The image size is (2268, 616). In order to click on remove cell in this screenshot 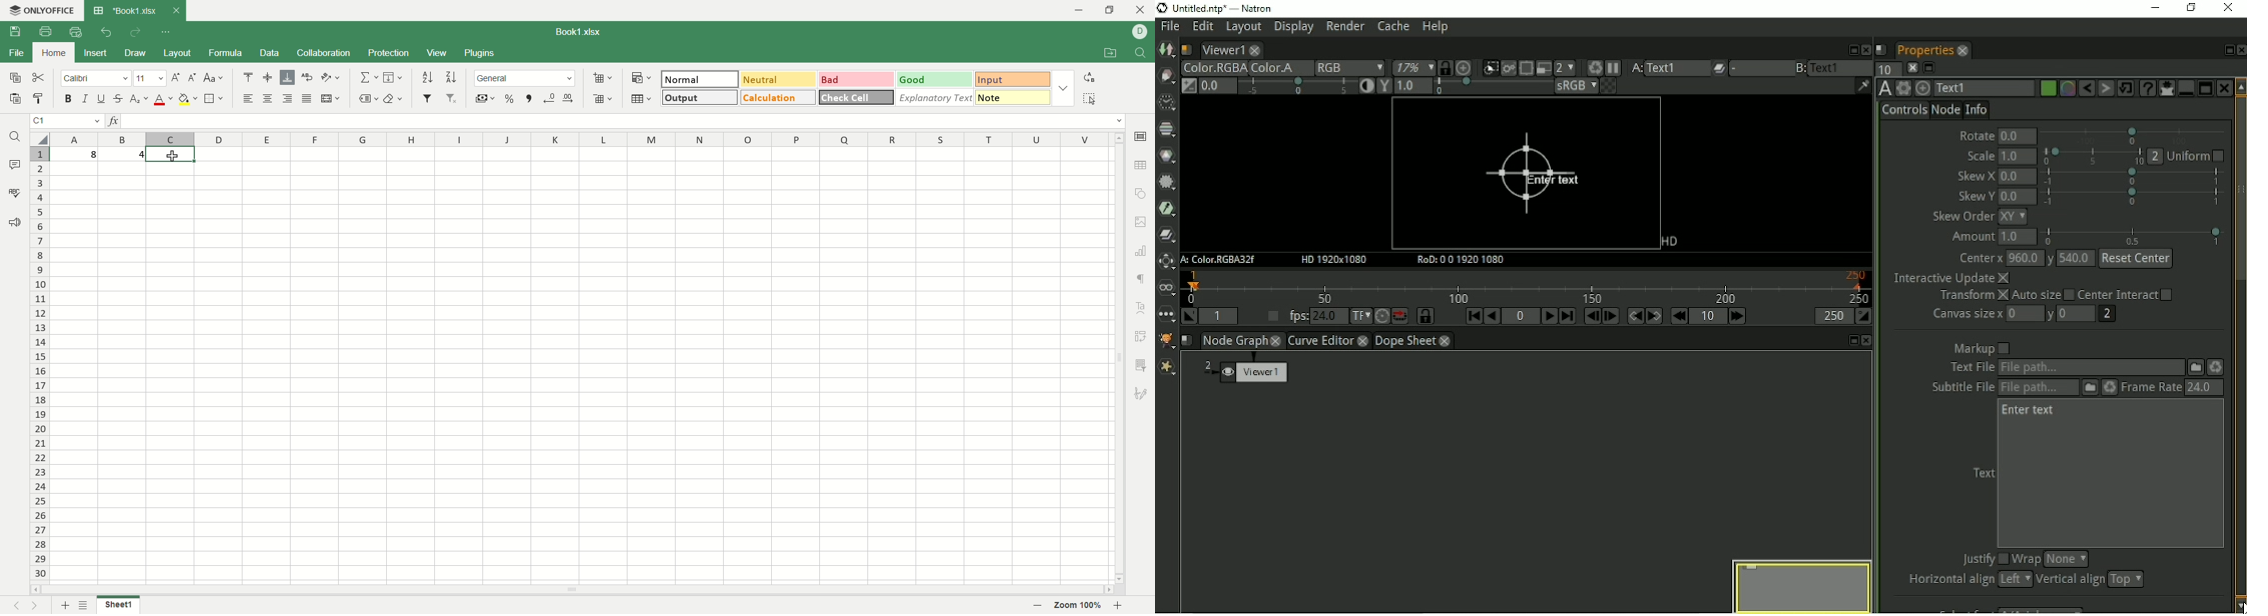, I will do `click(604, 99)`.